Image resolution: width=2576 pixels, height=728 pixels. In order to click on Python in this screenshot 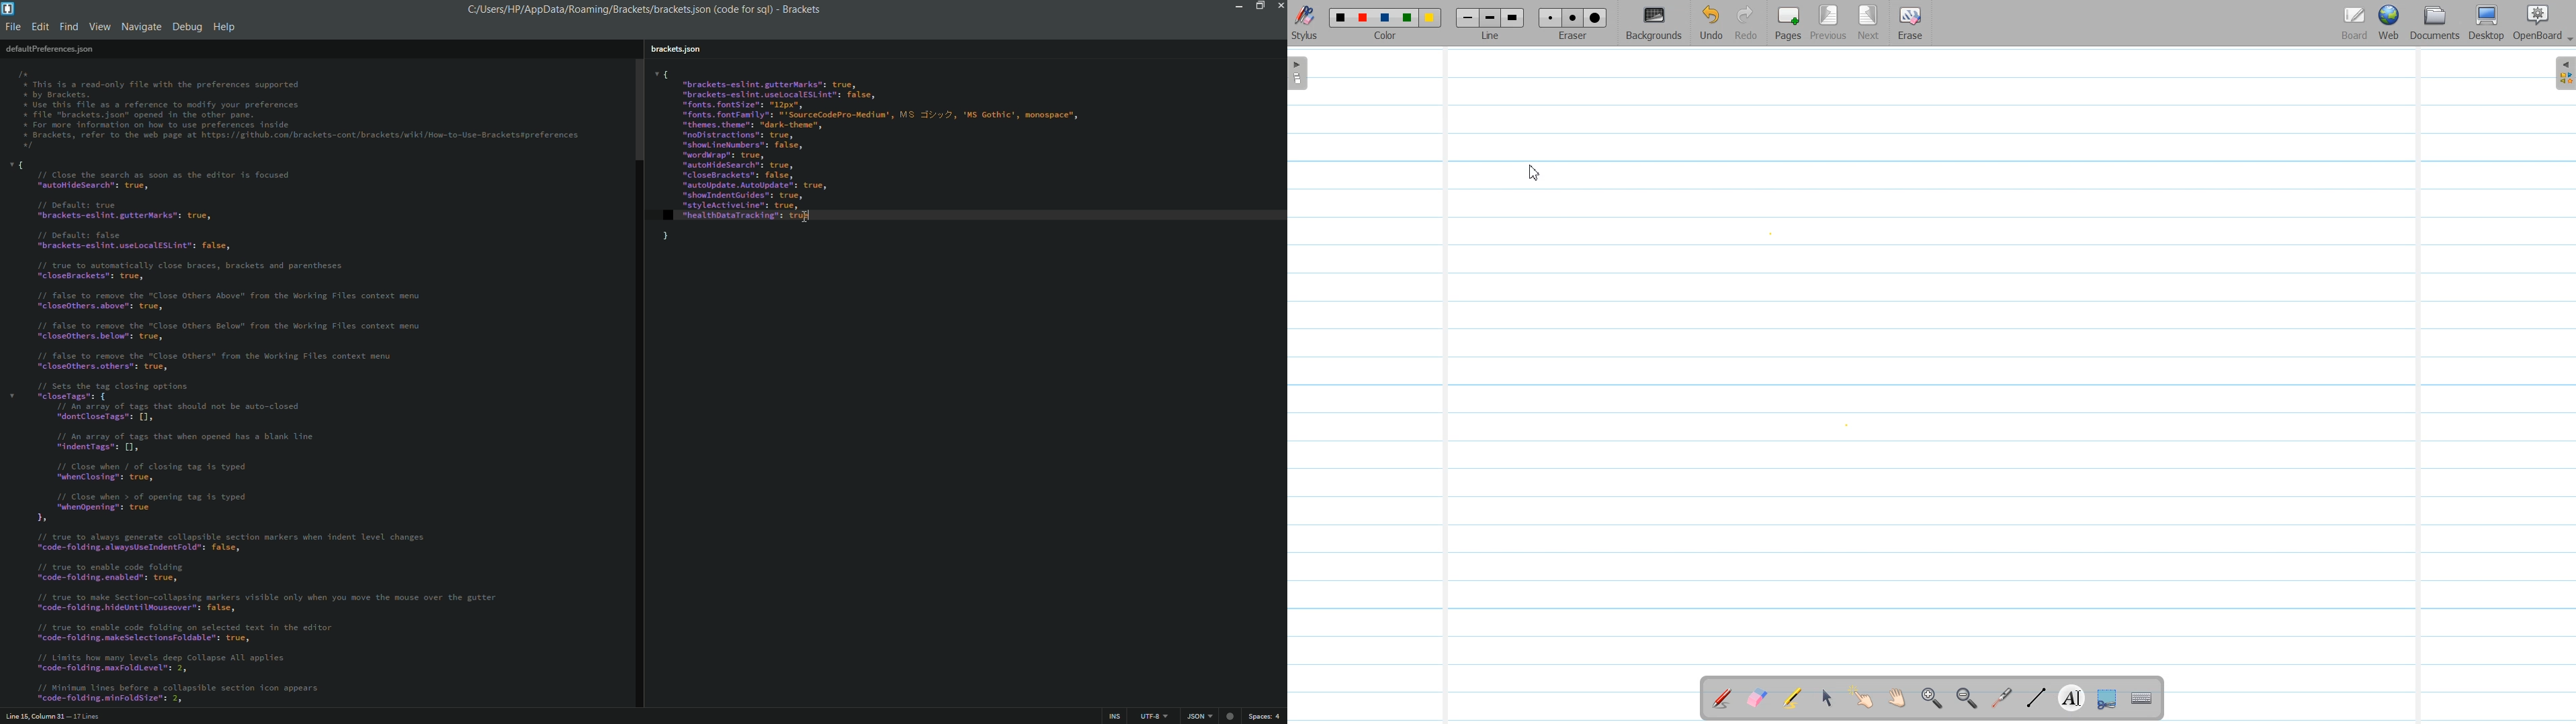, I will do `click(1198, 717)`.